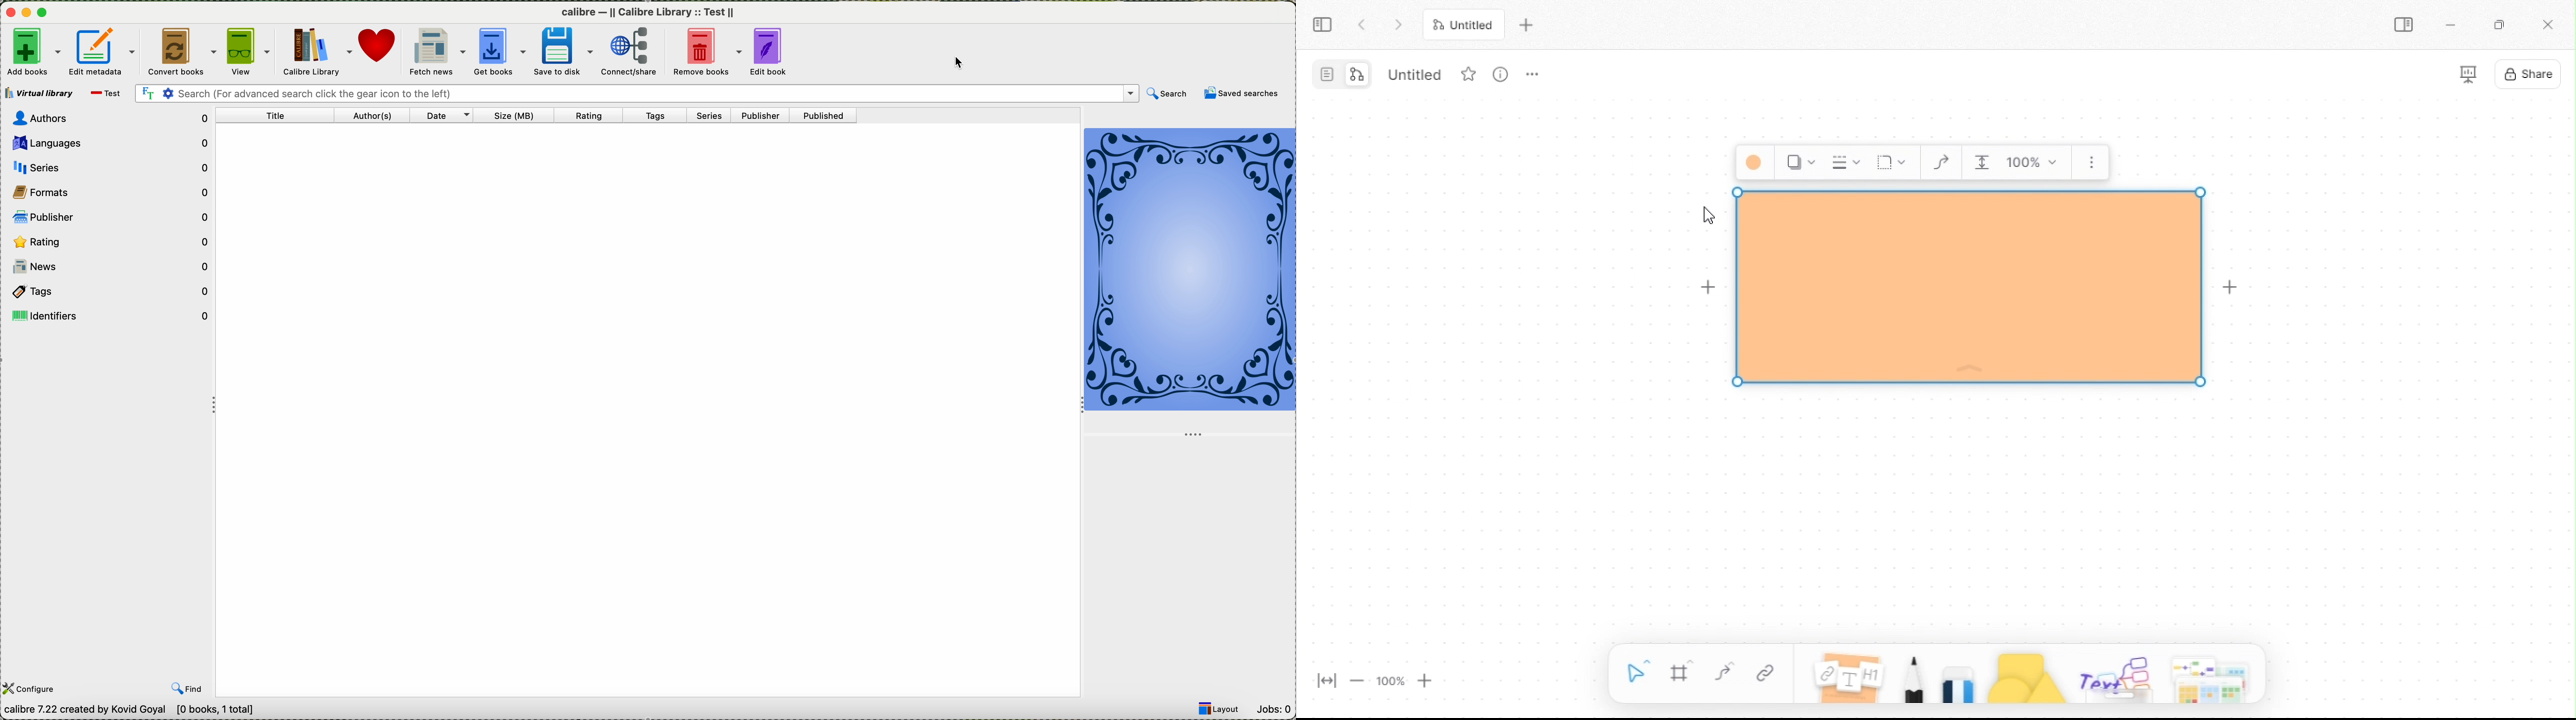 The height and width of the screenshot is (728, 2576). What do you see at coordinates (661, 115) in the screenshot?
I see `tags` at bounding box center [661, 115].